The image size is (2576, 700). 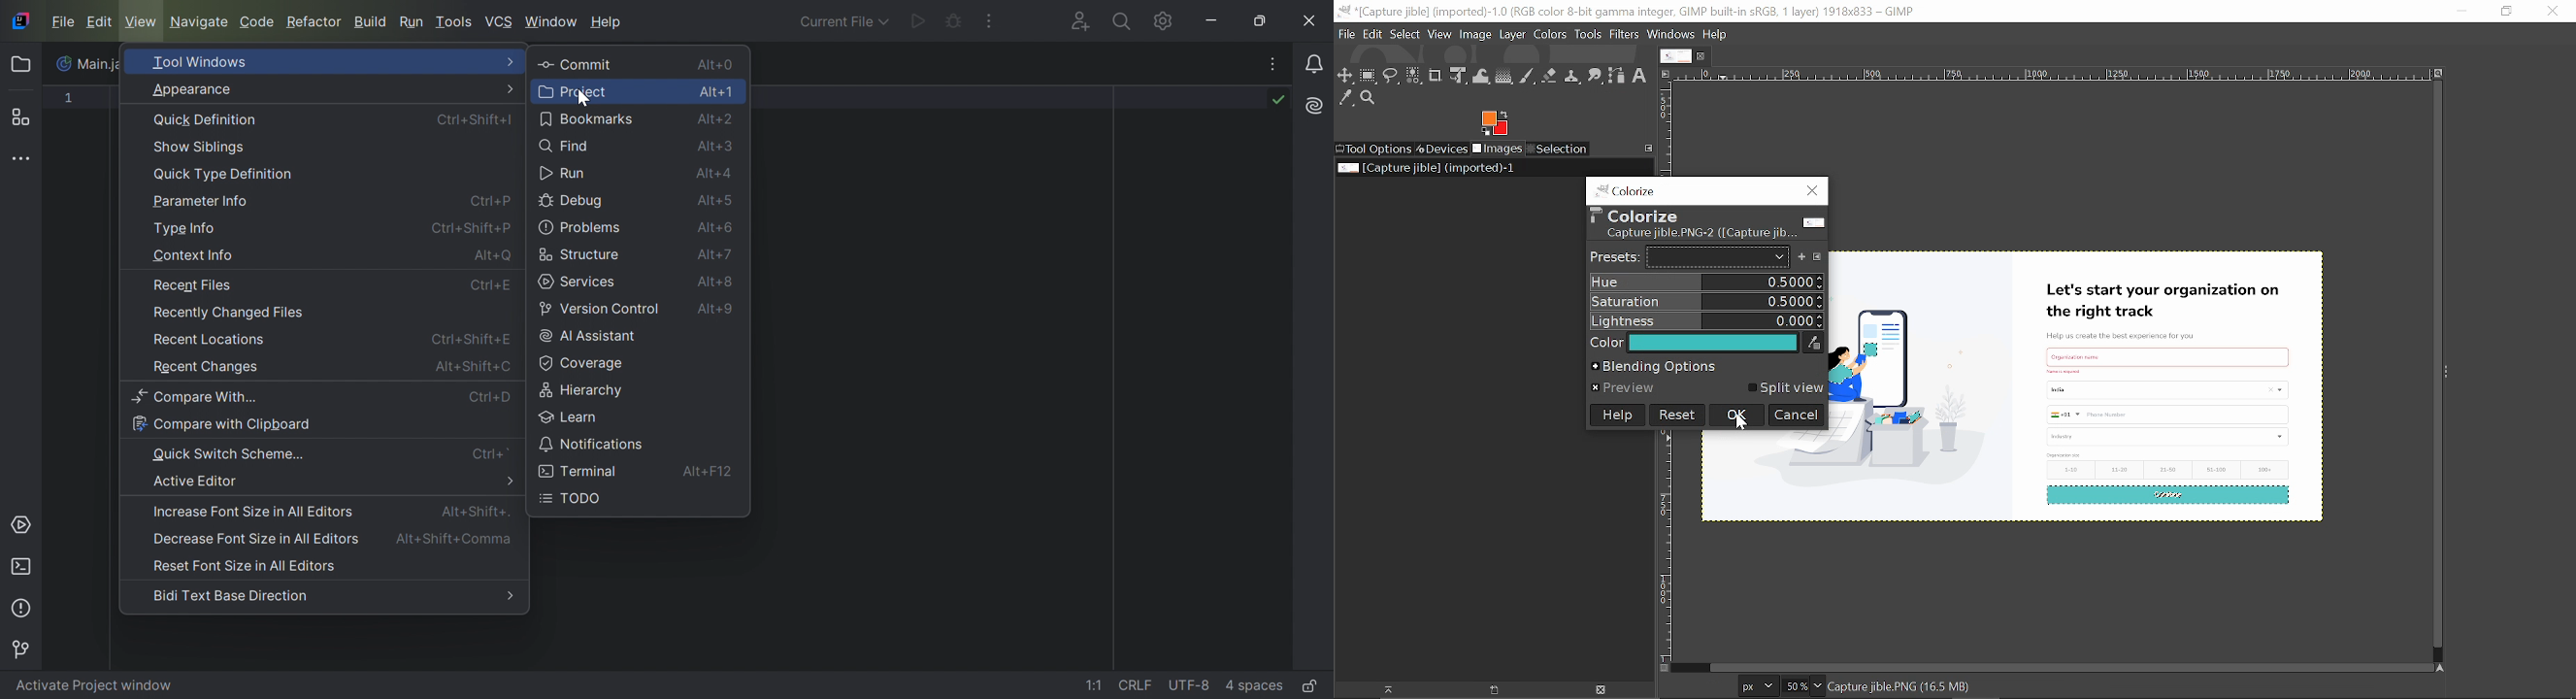 What do you see at coordinates (2452, 372) in the screenshot?
I see `Sidebar menu` at bounding box center [2452, 372].